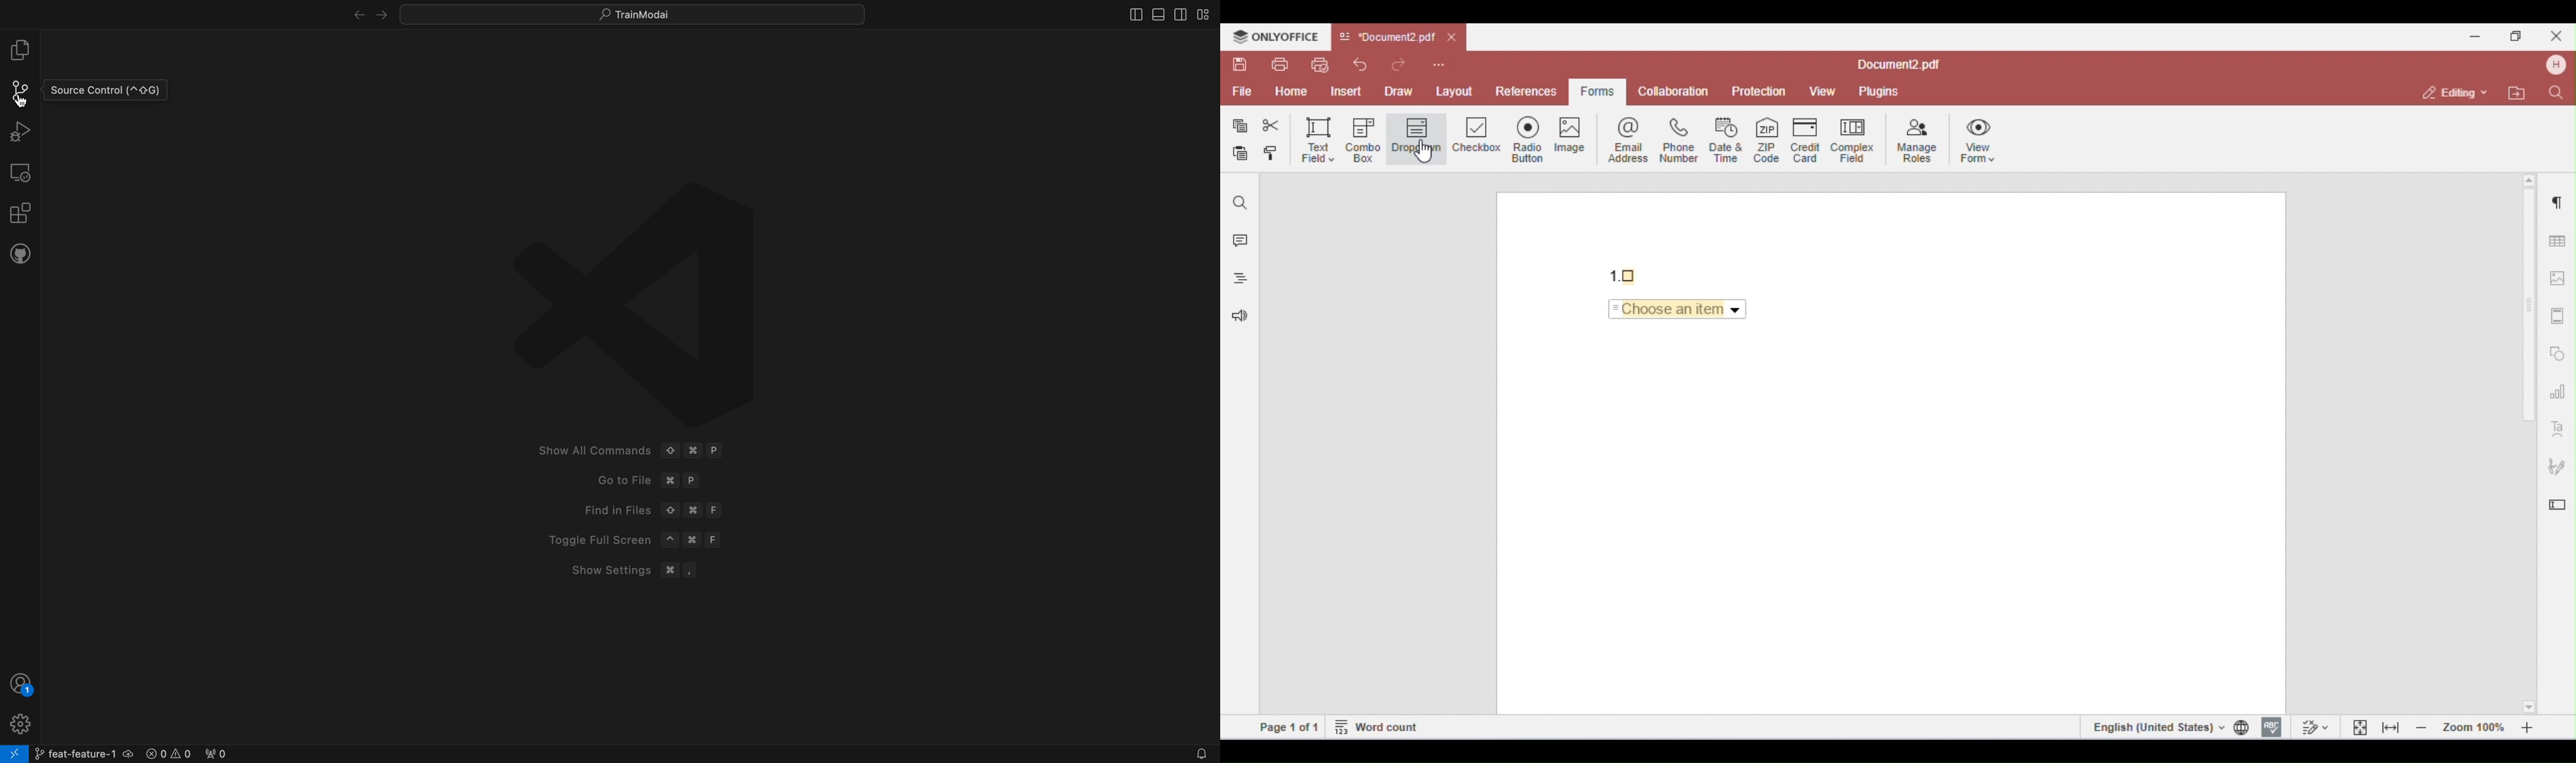 This screenshot has width=2576, height=784. Describe the element at coordinates (636, 293) in the screenshot. I see `VScode logo` at that location.